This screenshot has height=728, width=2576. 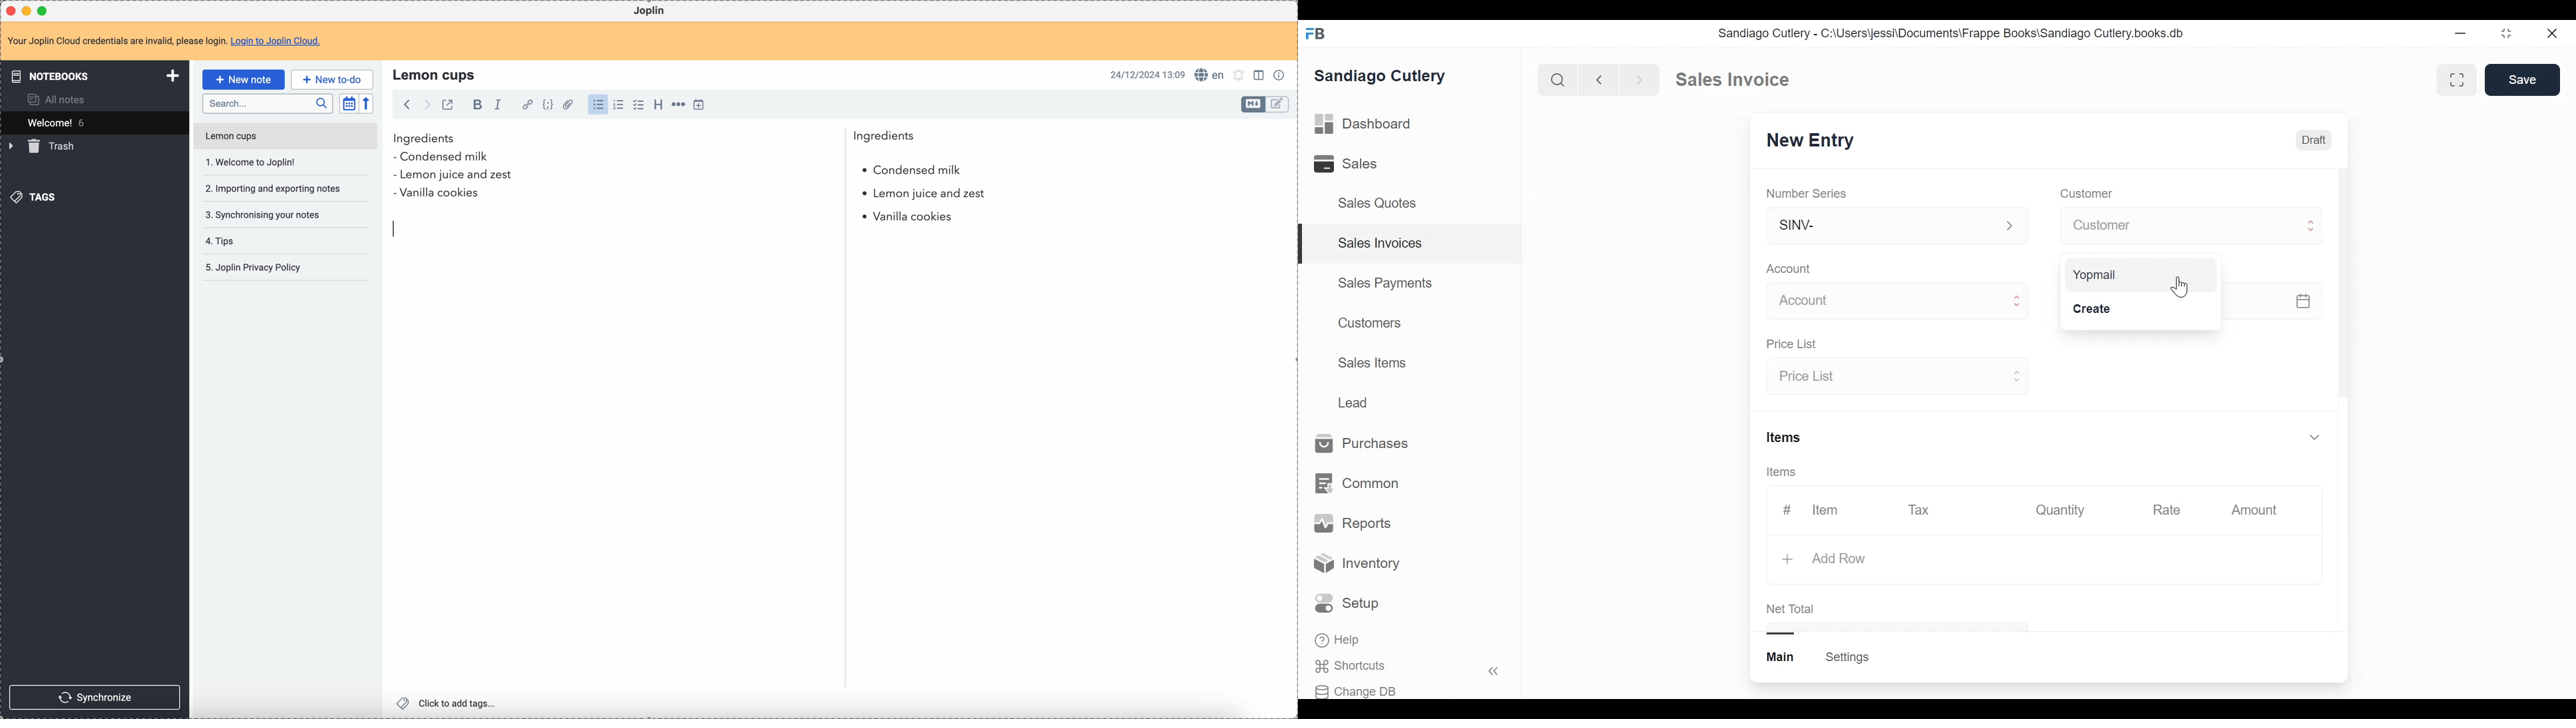 What do you see at coordinates (449, 703) in the screenshot?
I see `click to add tags` at bounding box center [449, 703].